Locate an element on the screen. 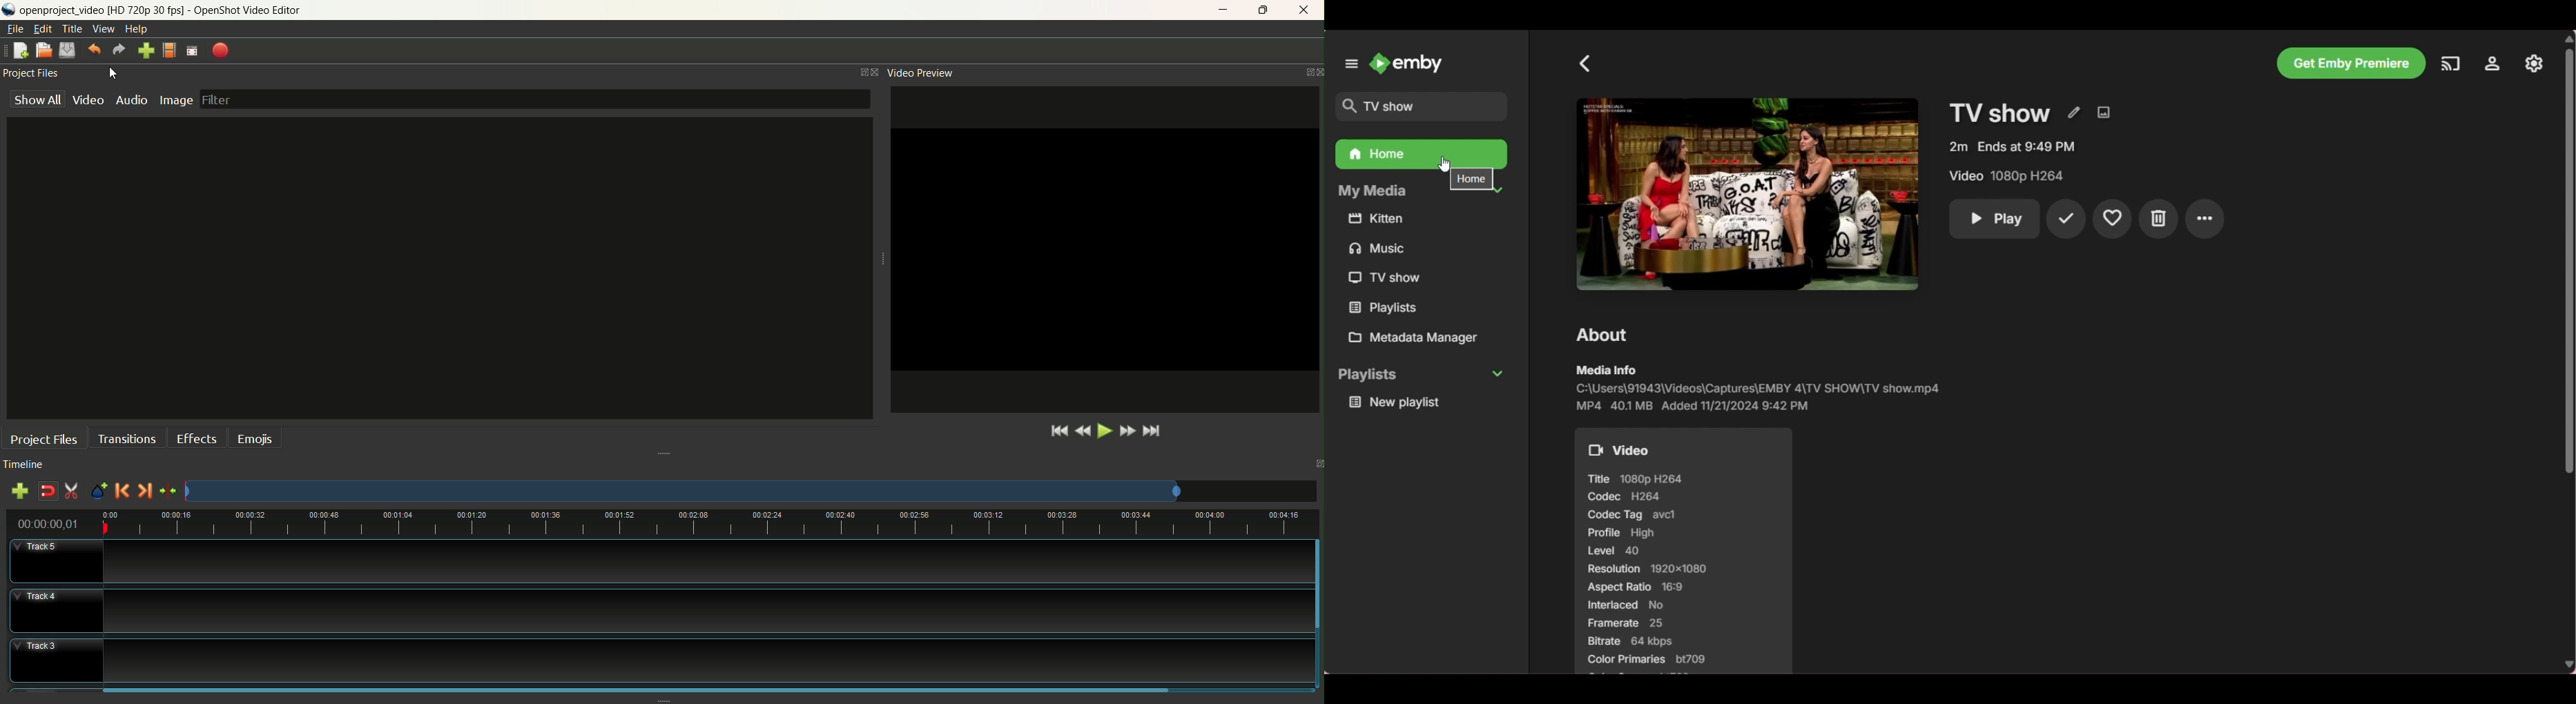 The image size is (2576, 728). project files is located at coordinates (46, 436).